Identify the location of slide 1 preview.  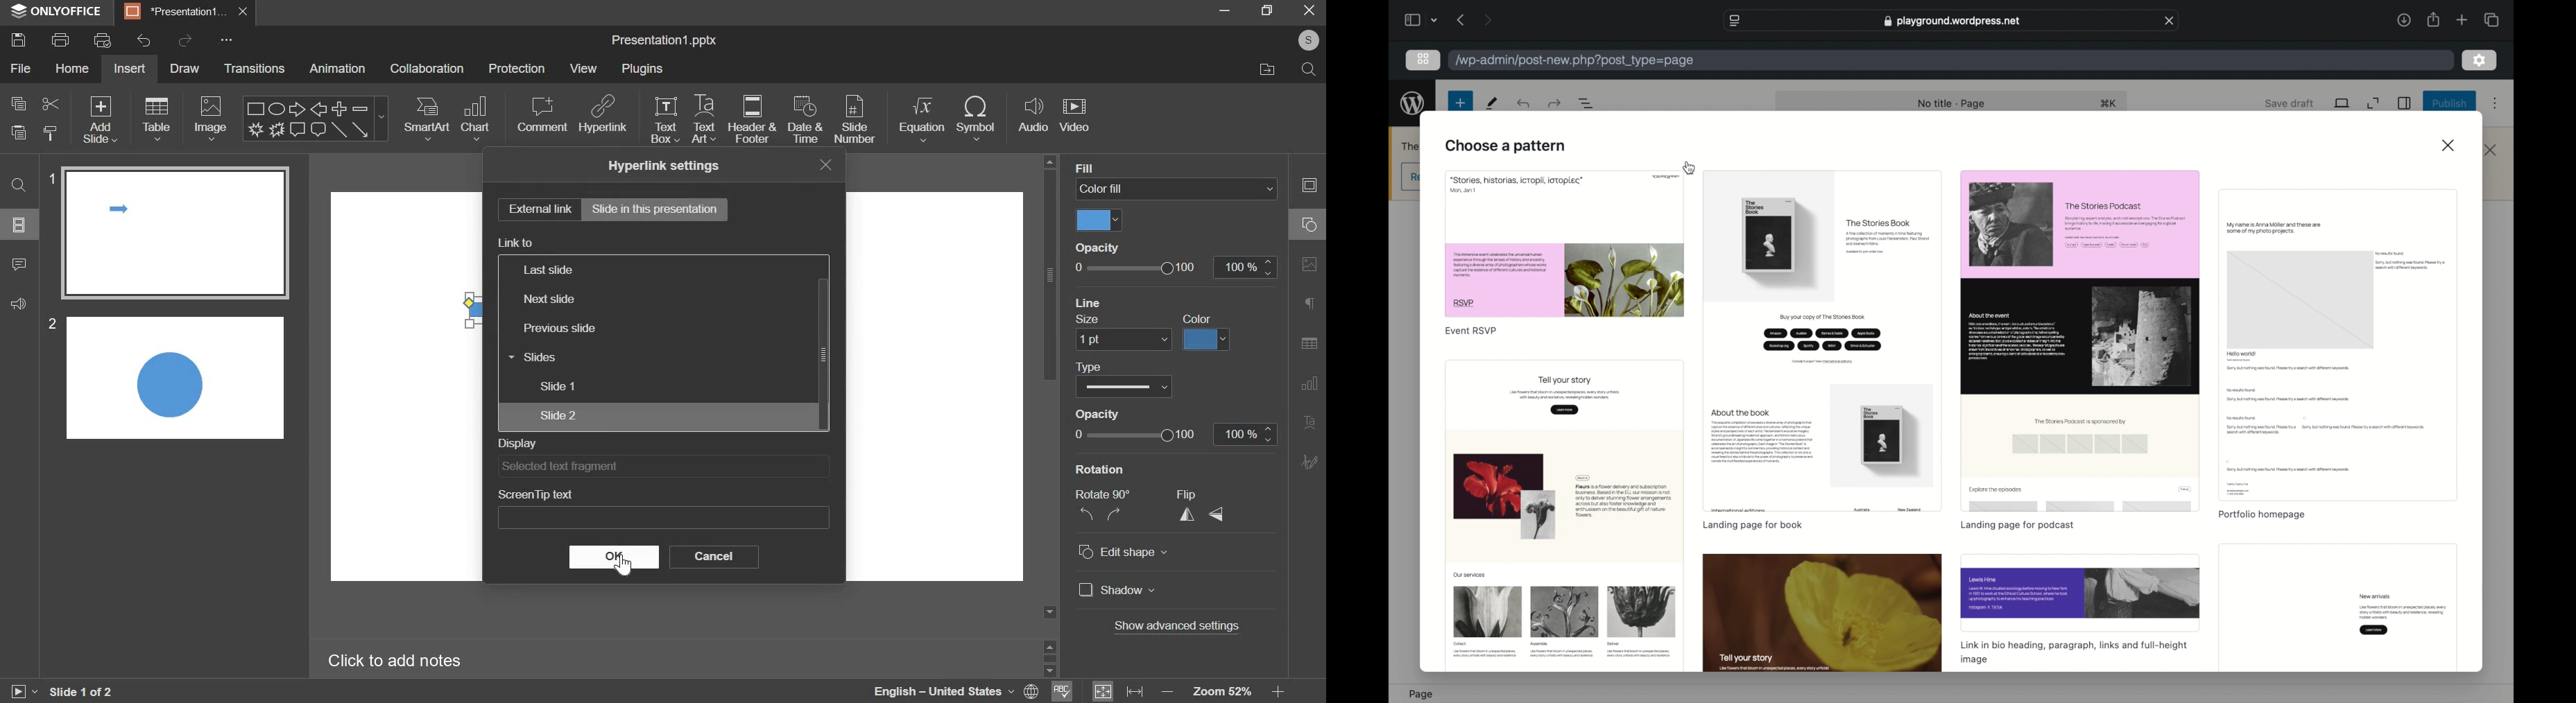
(178, 234).